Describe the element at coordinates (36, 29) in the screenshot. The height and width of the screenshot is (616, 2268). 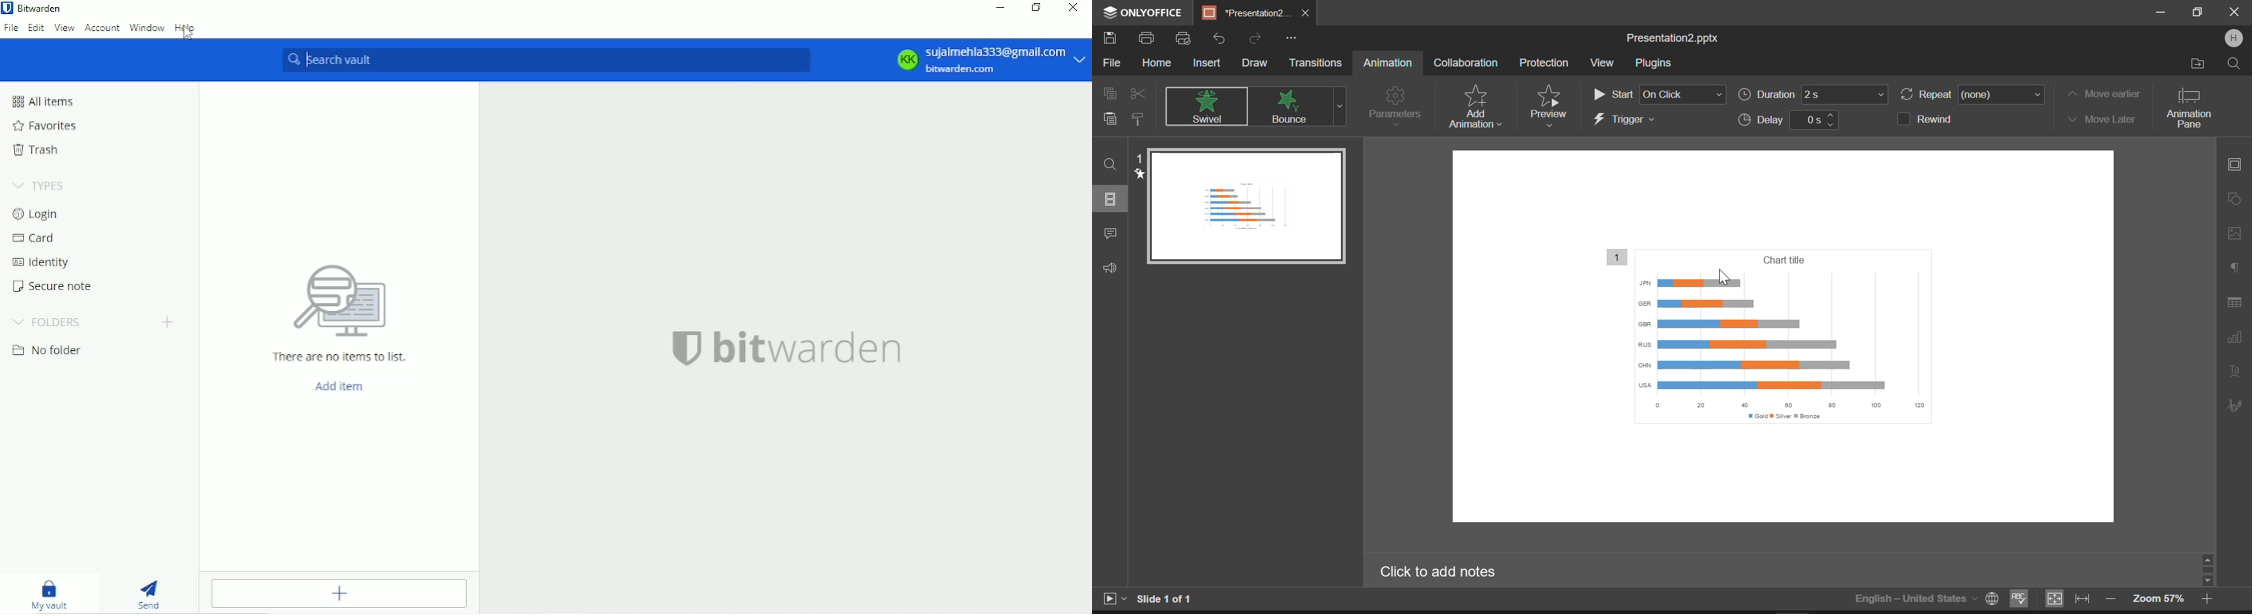
I see `Edit` at that location.